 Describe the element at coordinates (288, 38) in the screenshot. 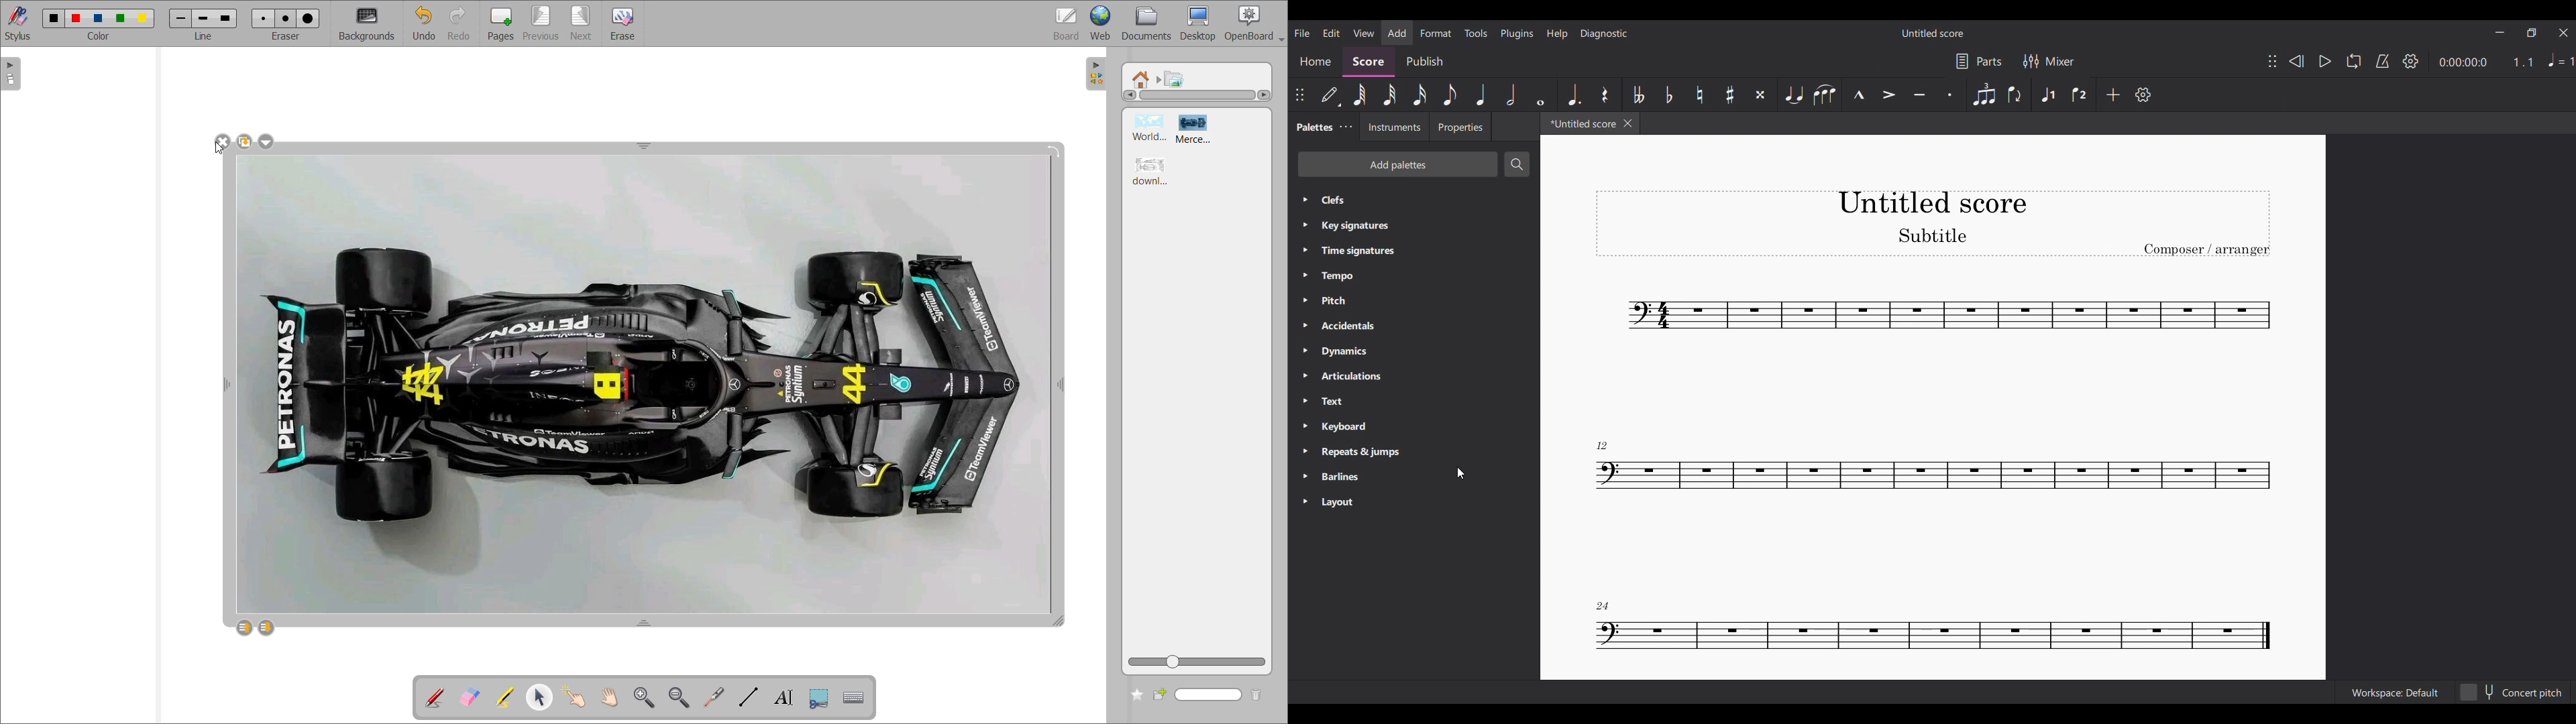

I see `eraser` at that location.